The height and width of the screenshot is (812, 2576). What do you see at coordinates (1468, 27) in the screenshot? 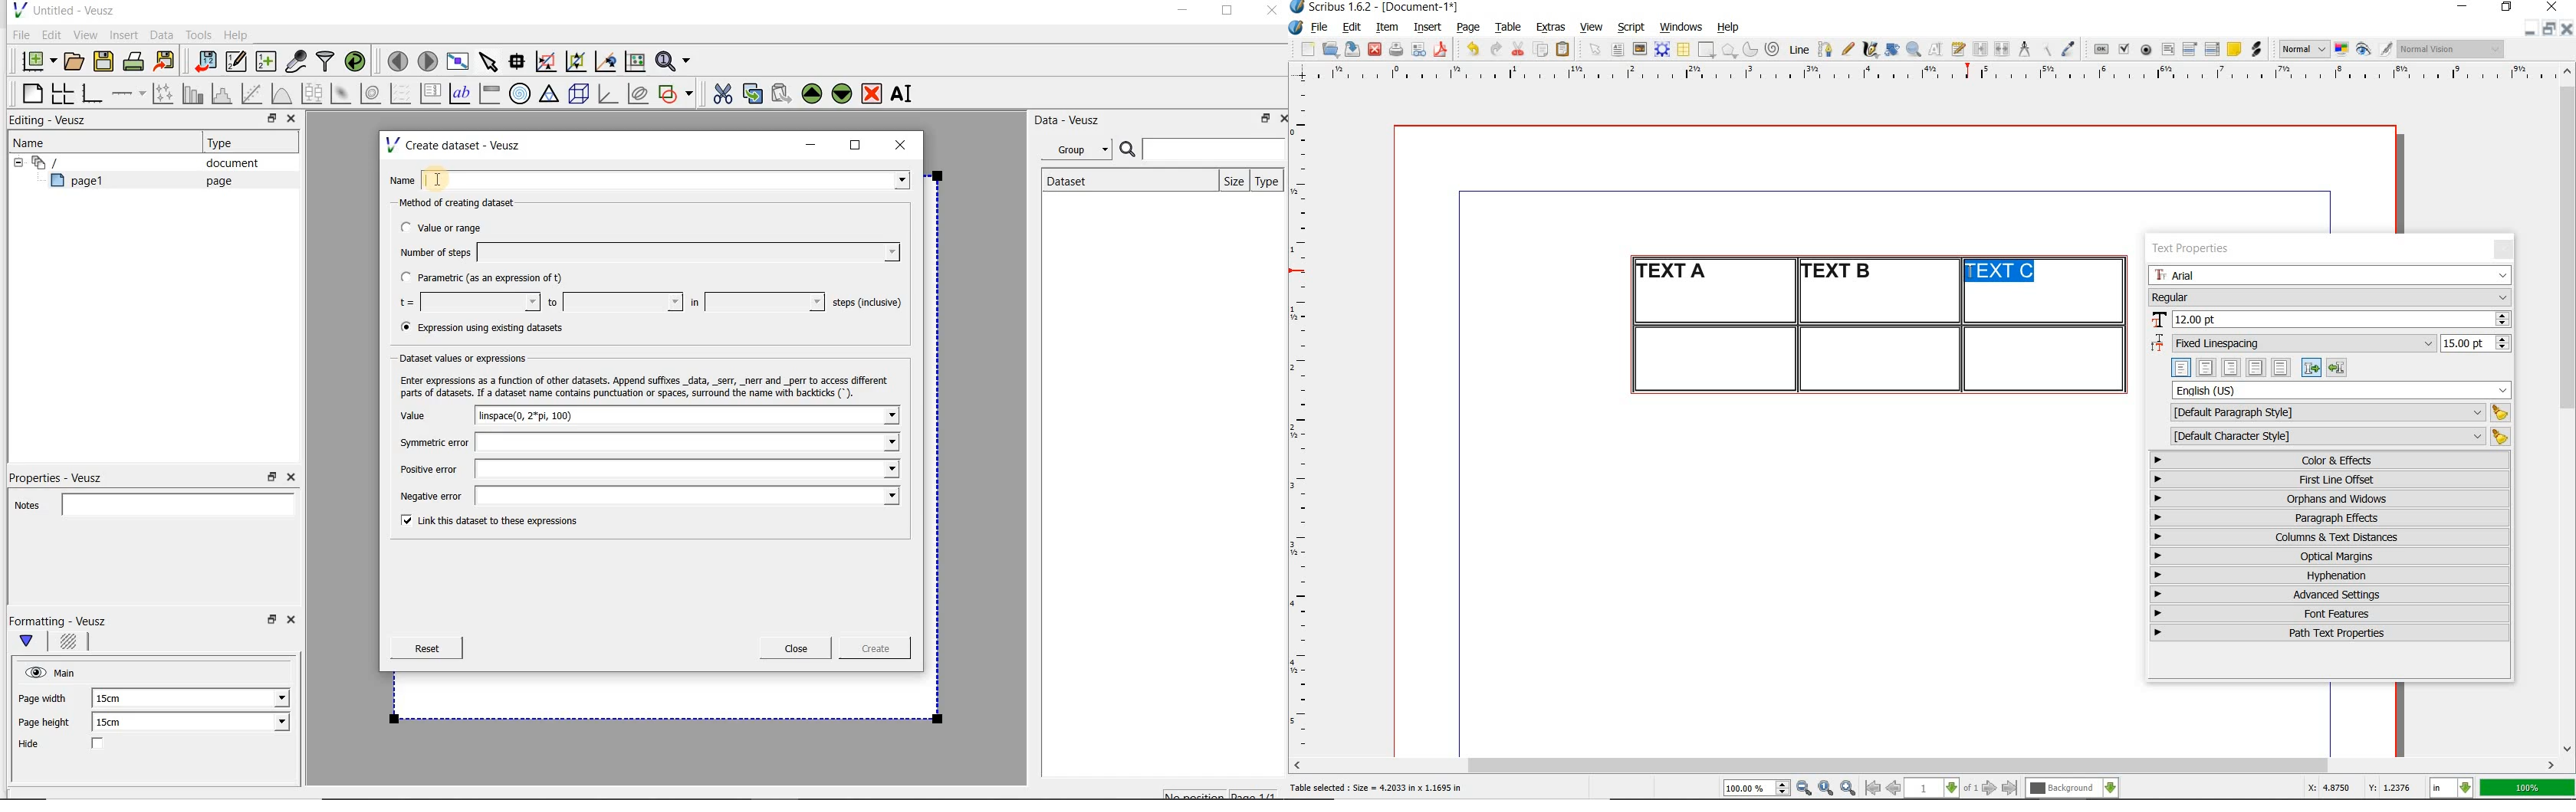
I see `page` at bounding box center [1468, 27].